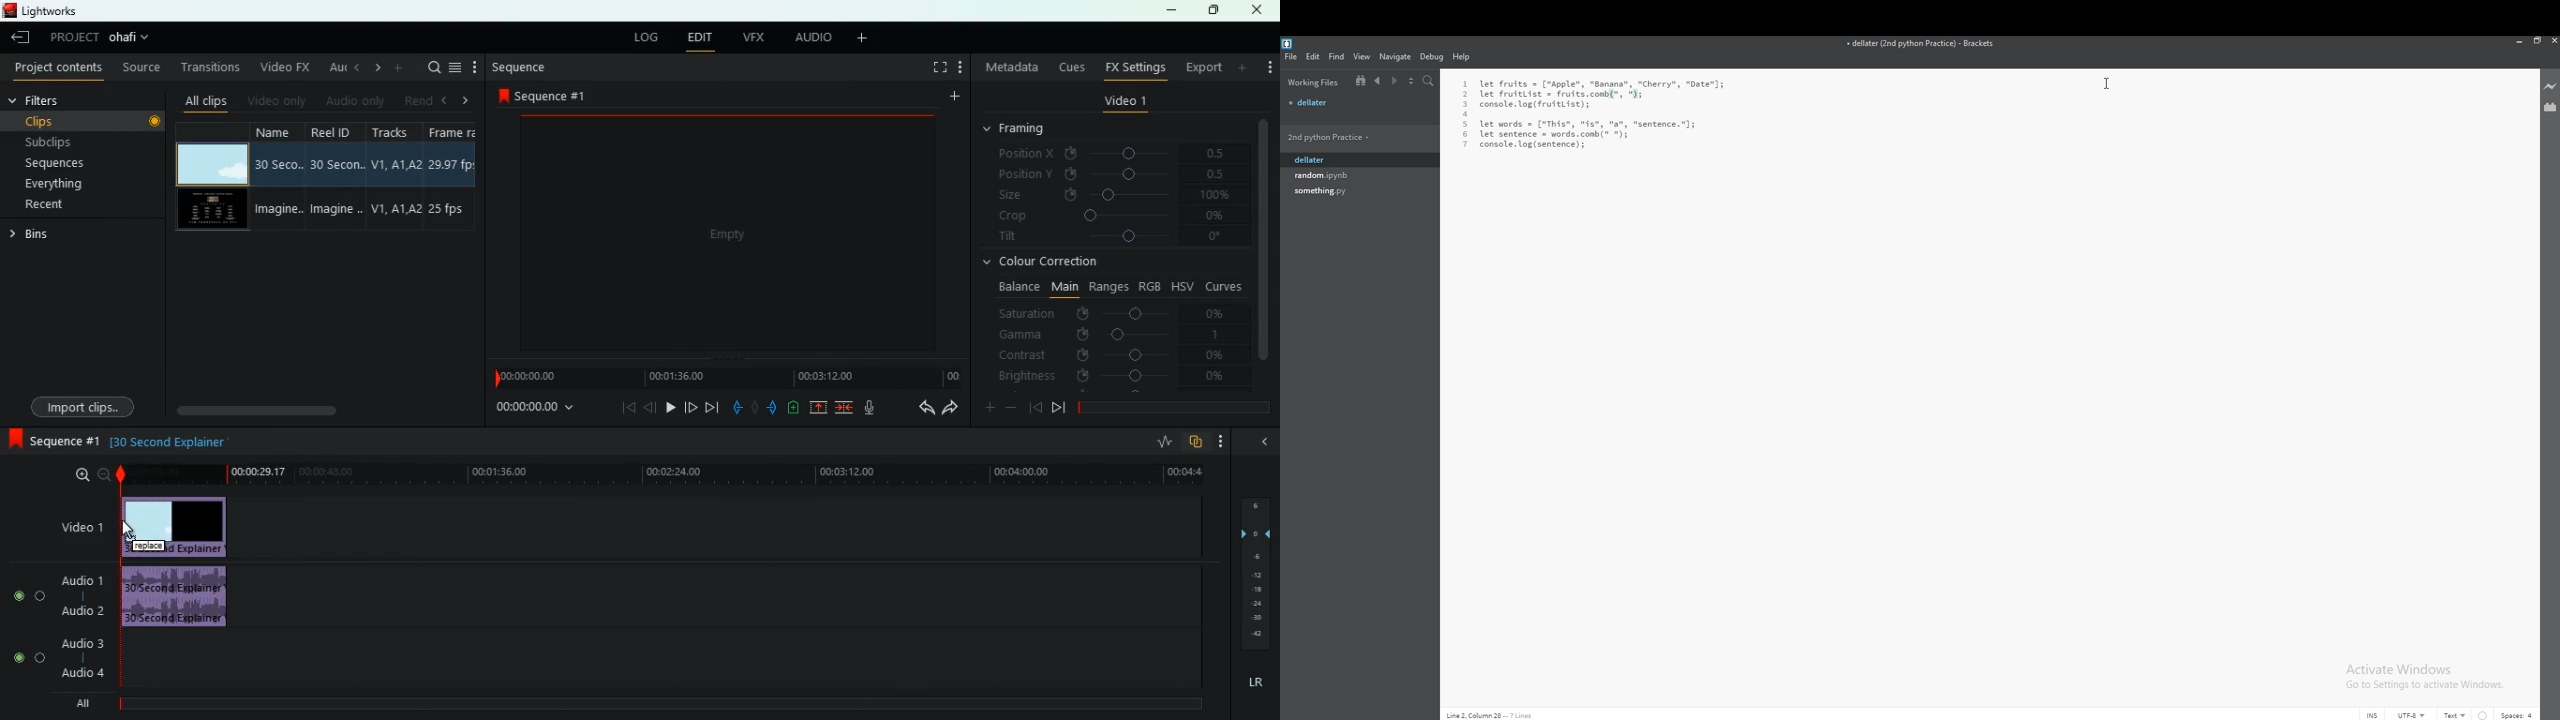  What do you see at coordinates (1289, 43) in the screenshot?
I see `bracket` at bounding box center [1289, 43].